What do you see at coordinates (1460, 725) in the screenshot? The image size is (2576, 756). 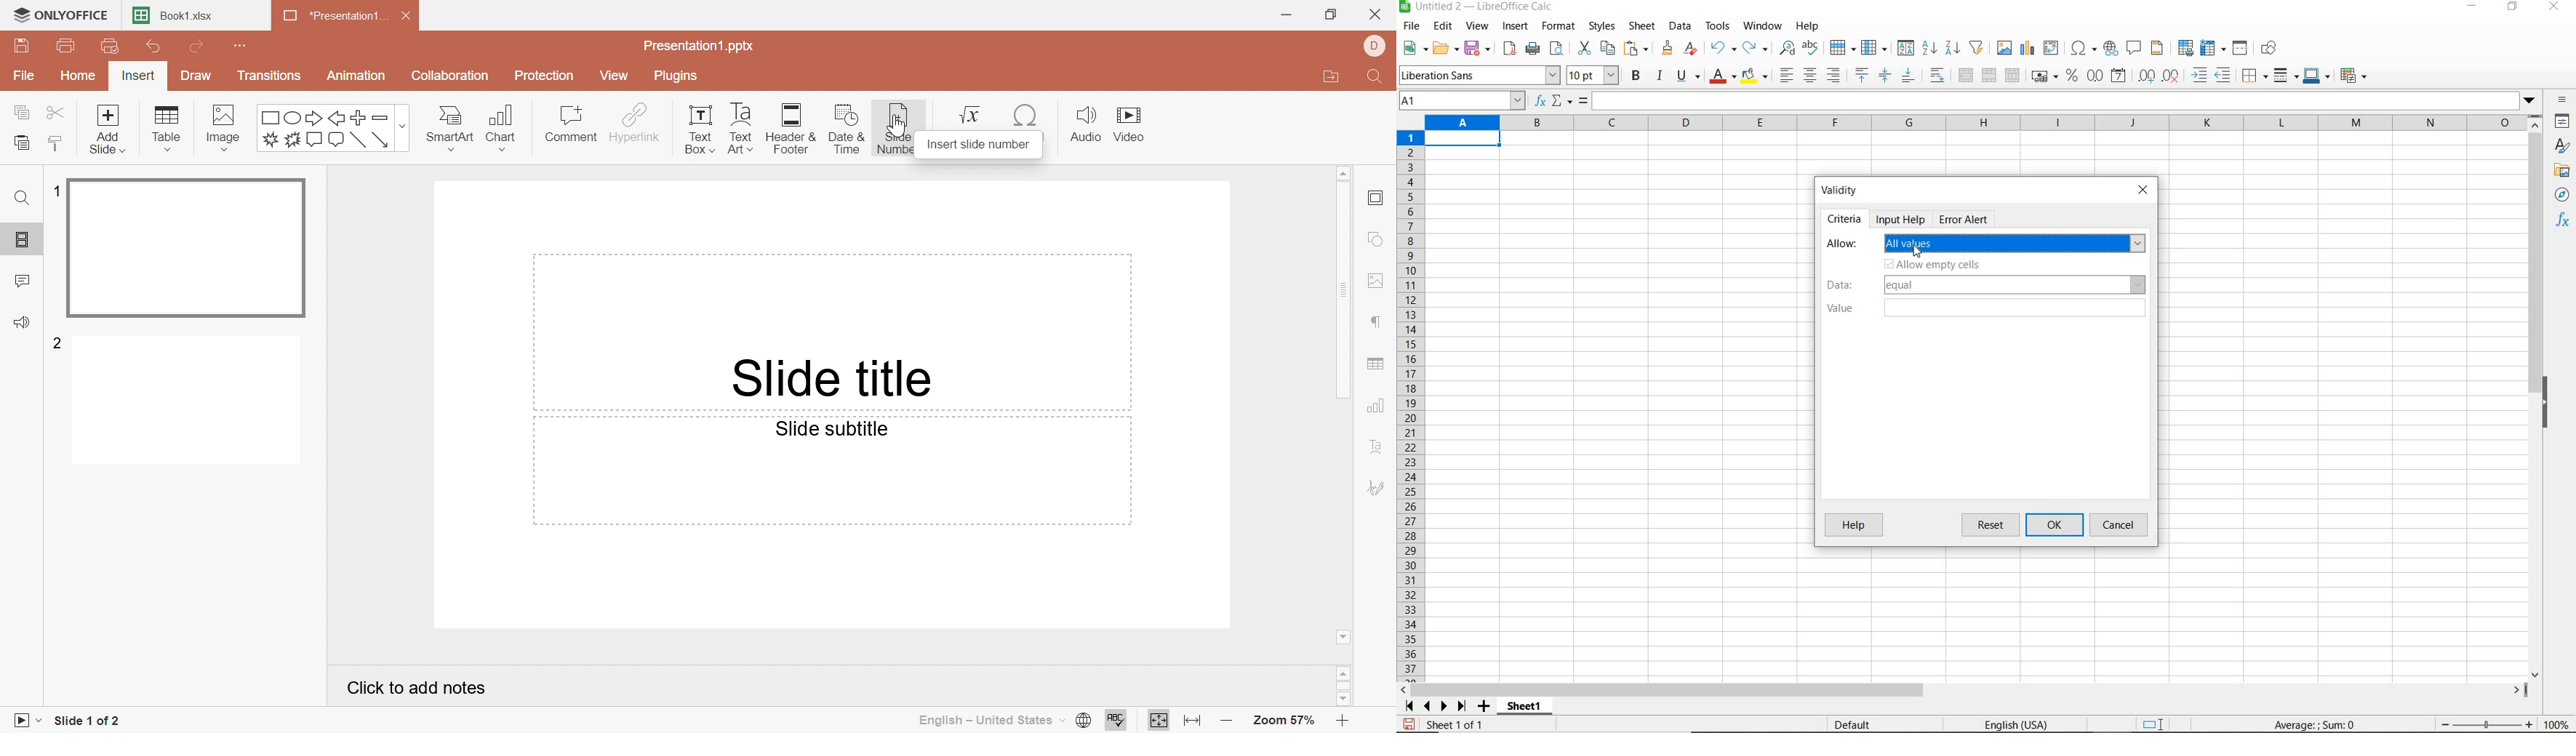 I see `sheet 1 of 1` at bounding box center [1460, 725].